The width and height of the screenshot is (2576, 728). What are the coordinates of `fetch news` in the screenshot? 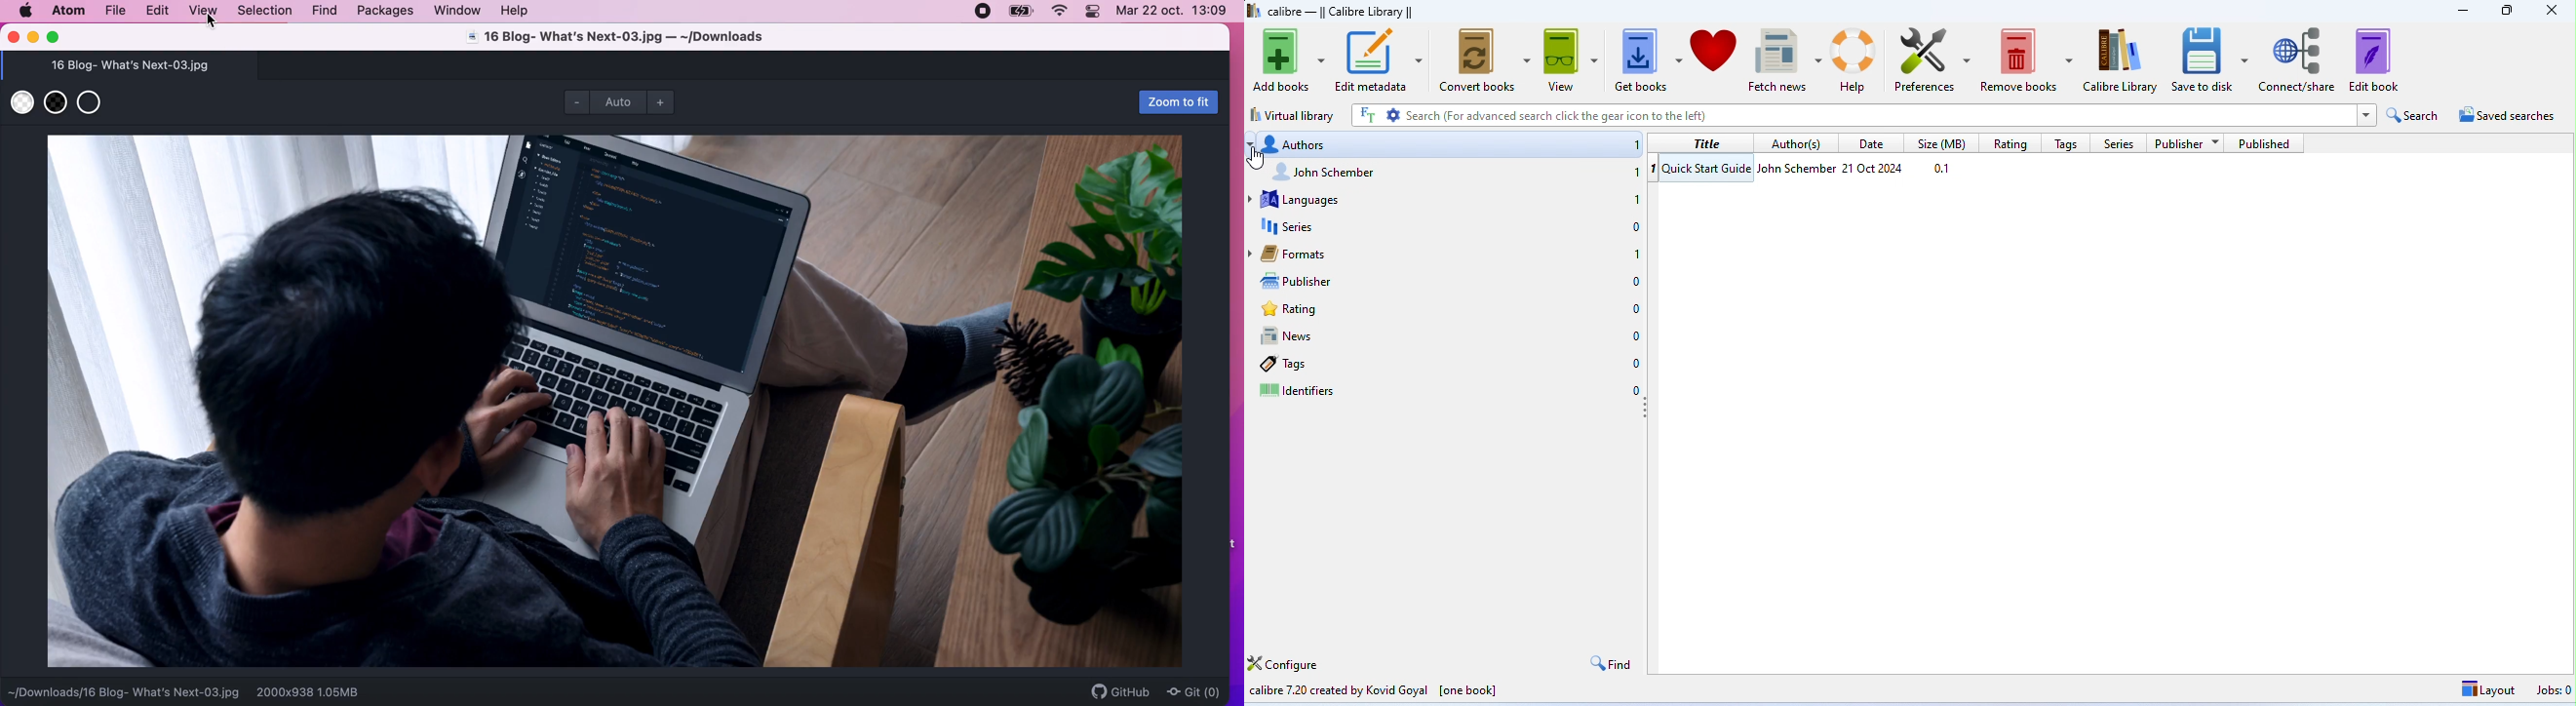 It's located at (1787, 56).